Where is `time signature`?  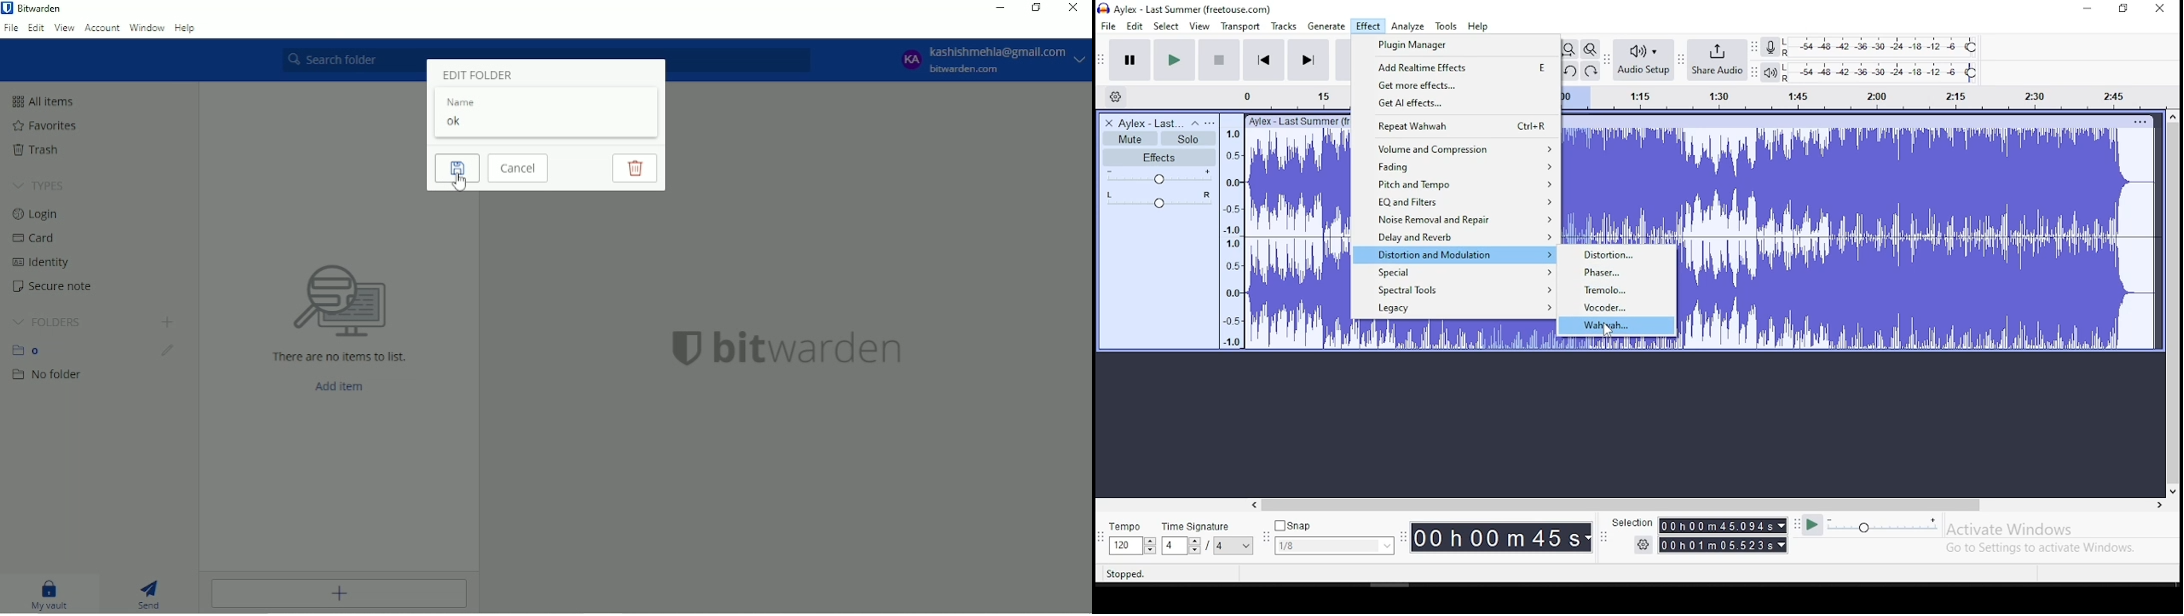 time signature is located at coordinates (1208, 540).